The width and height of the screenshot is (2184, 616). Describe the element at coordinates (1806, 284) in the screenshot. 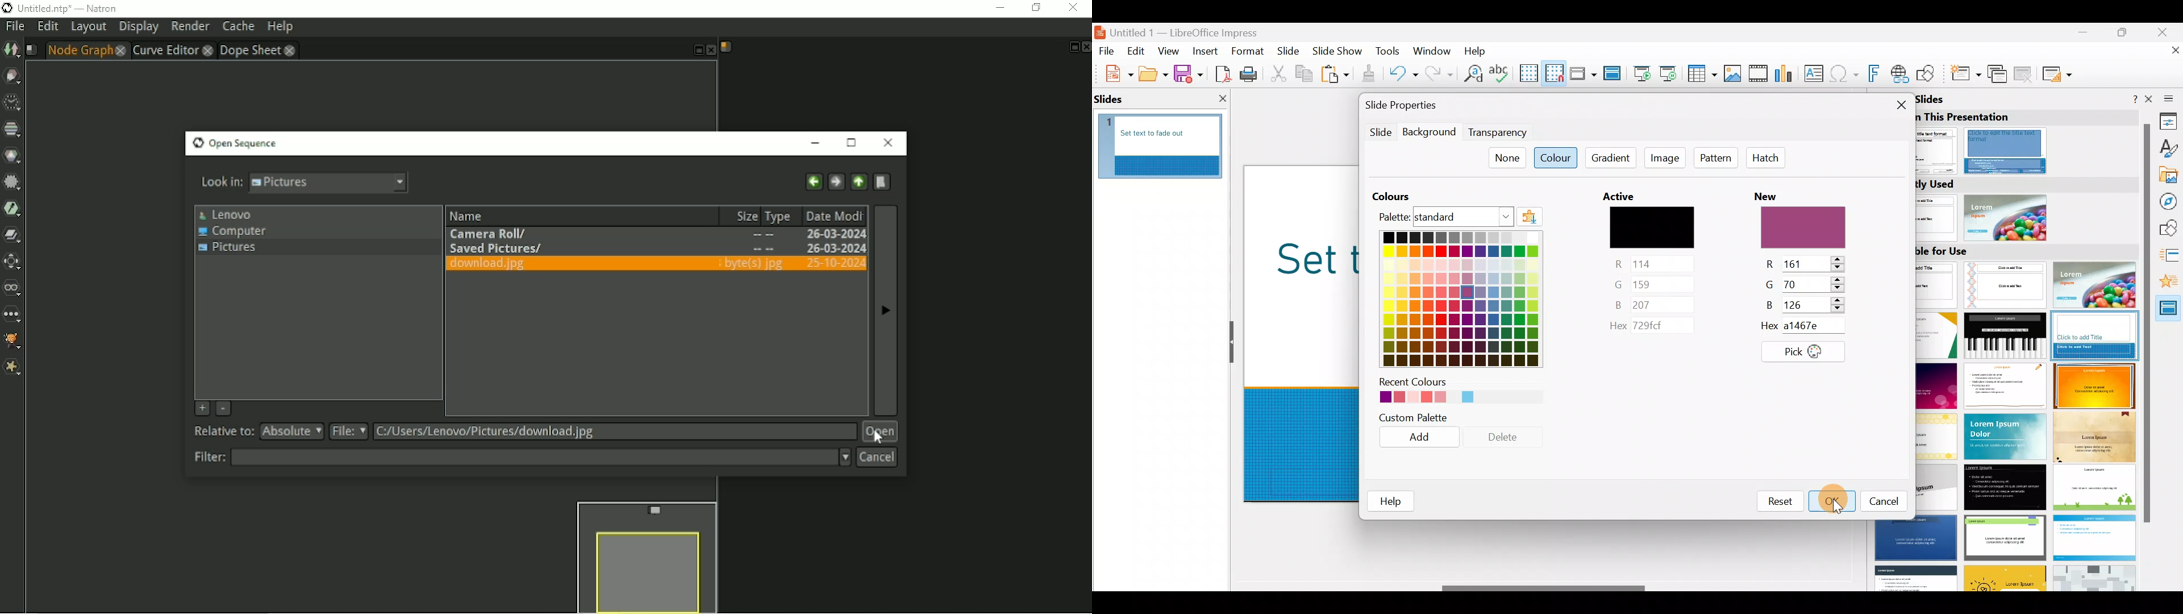

I see `green` at that location.